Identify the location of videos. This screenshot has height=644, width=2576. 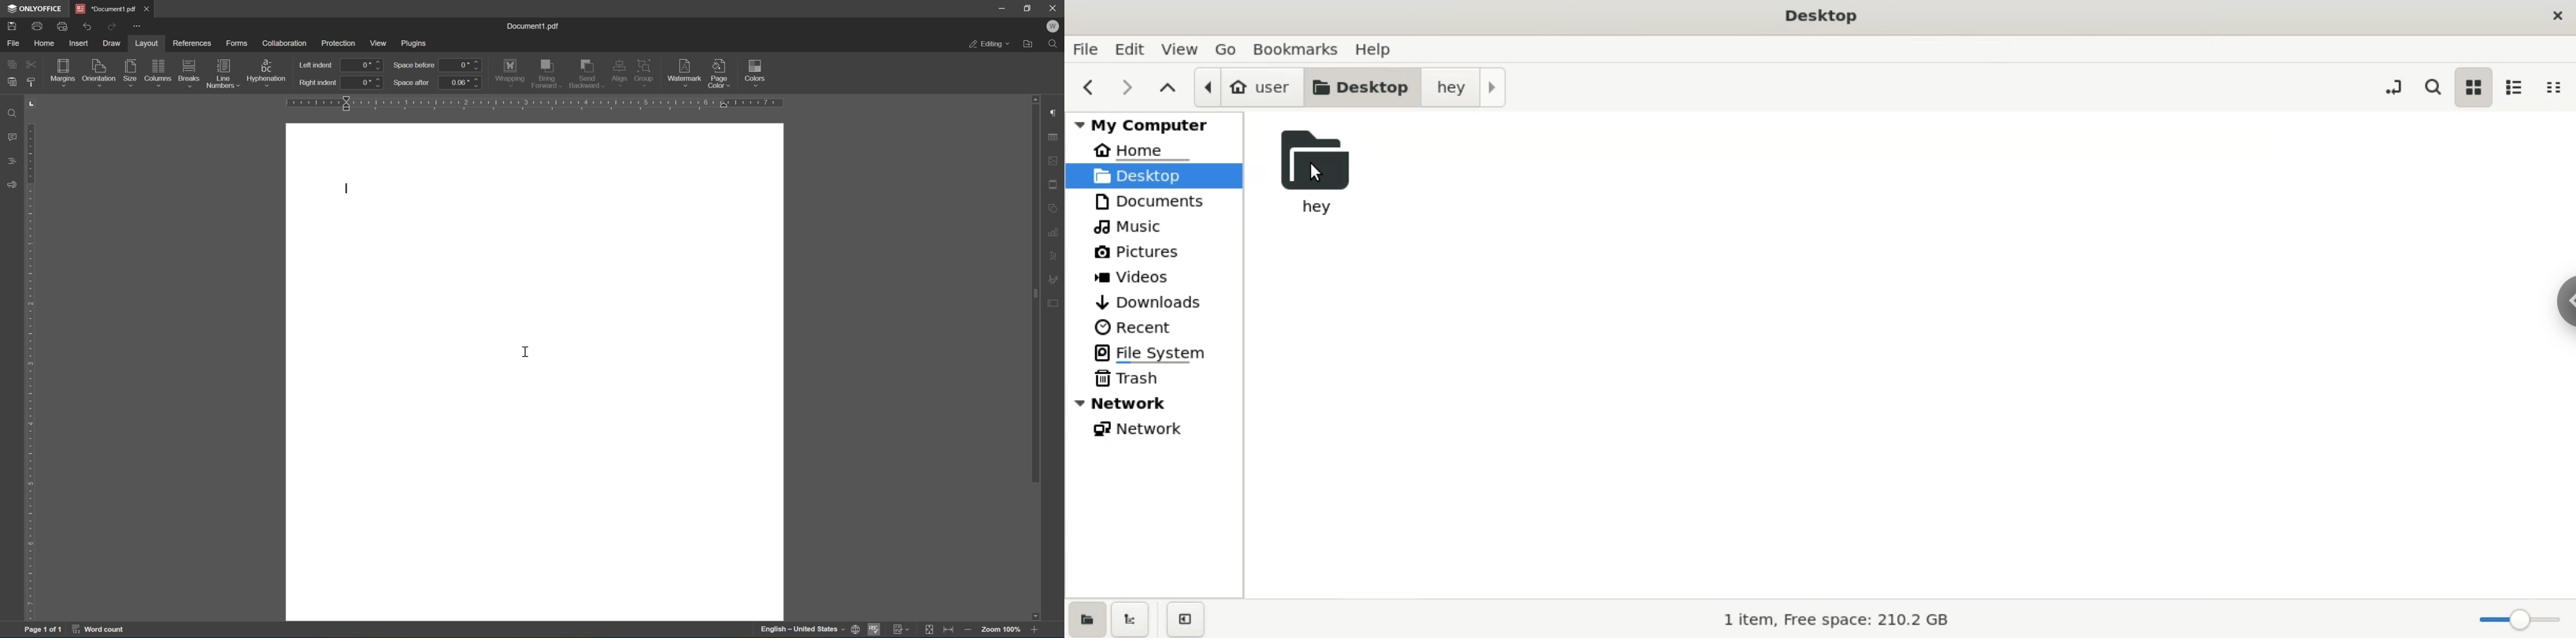
(1157, 279).